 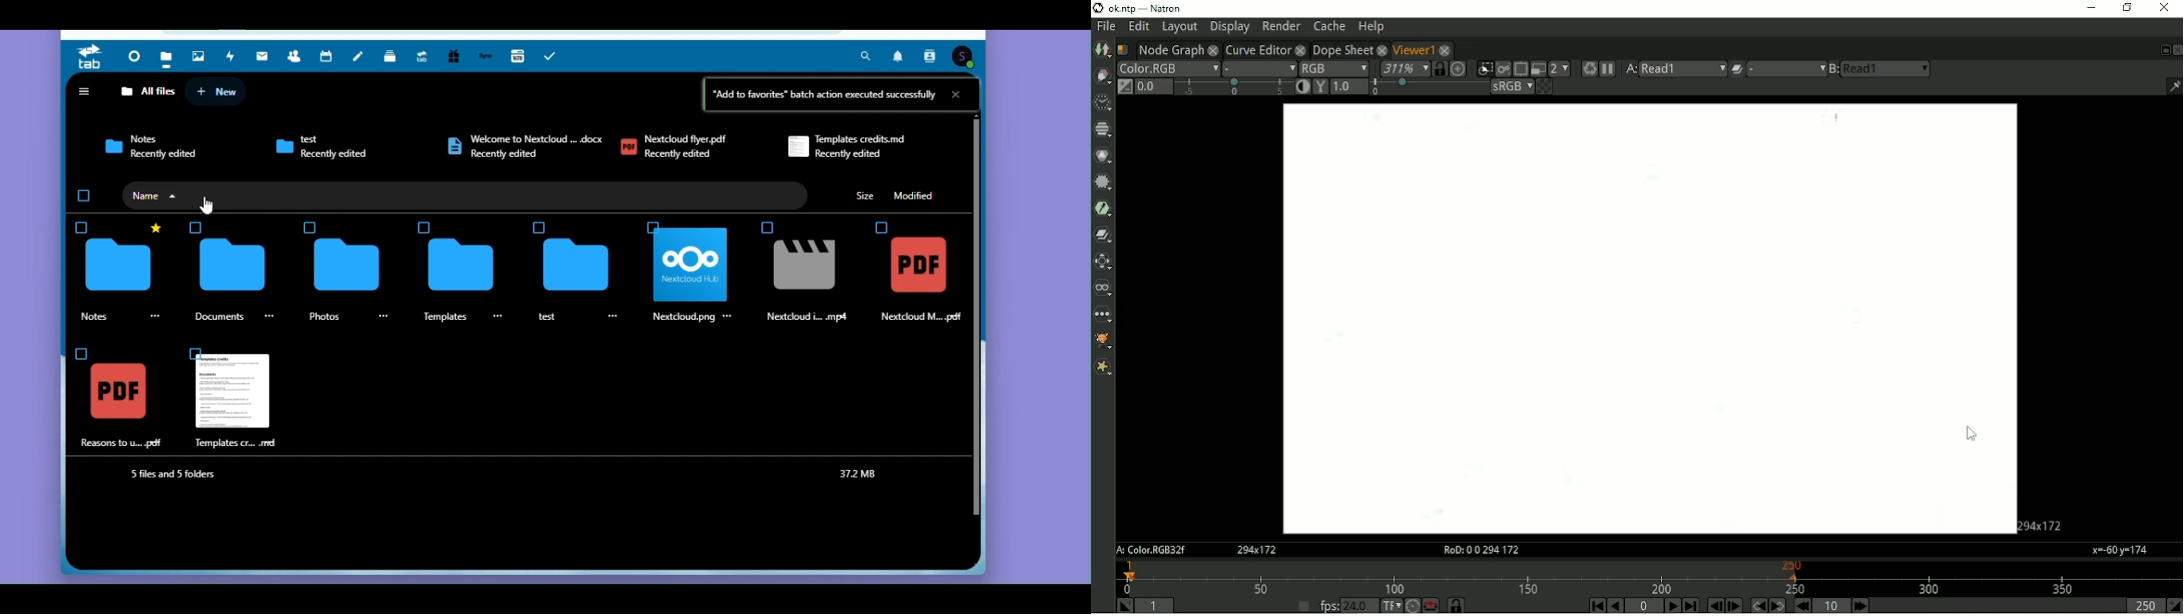 I want to click on Ellipsis, so click(x=728, y=317).